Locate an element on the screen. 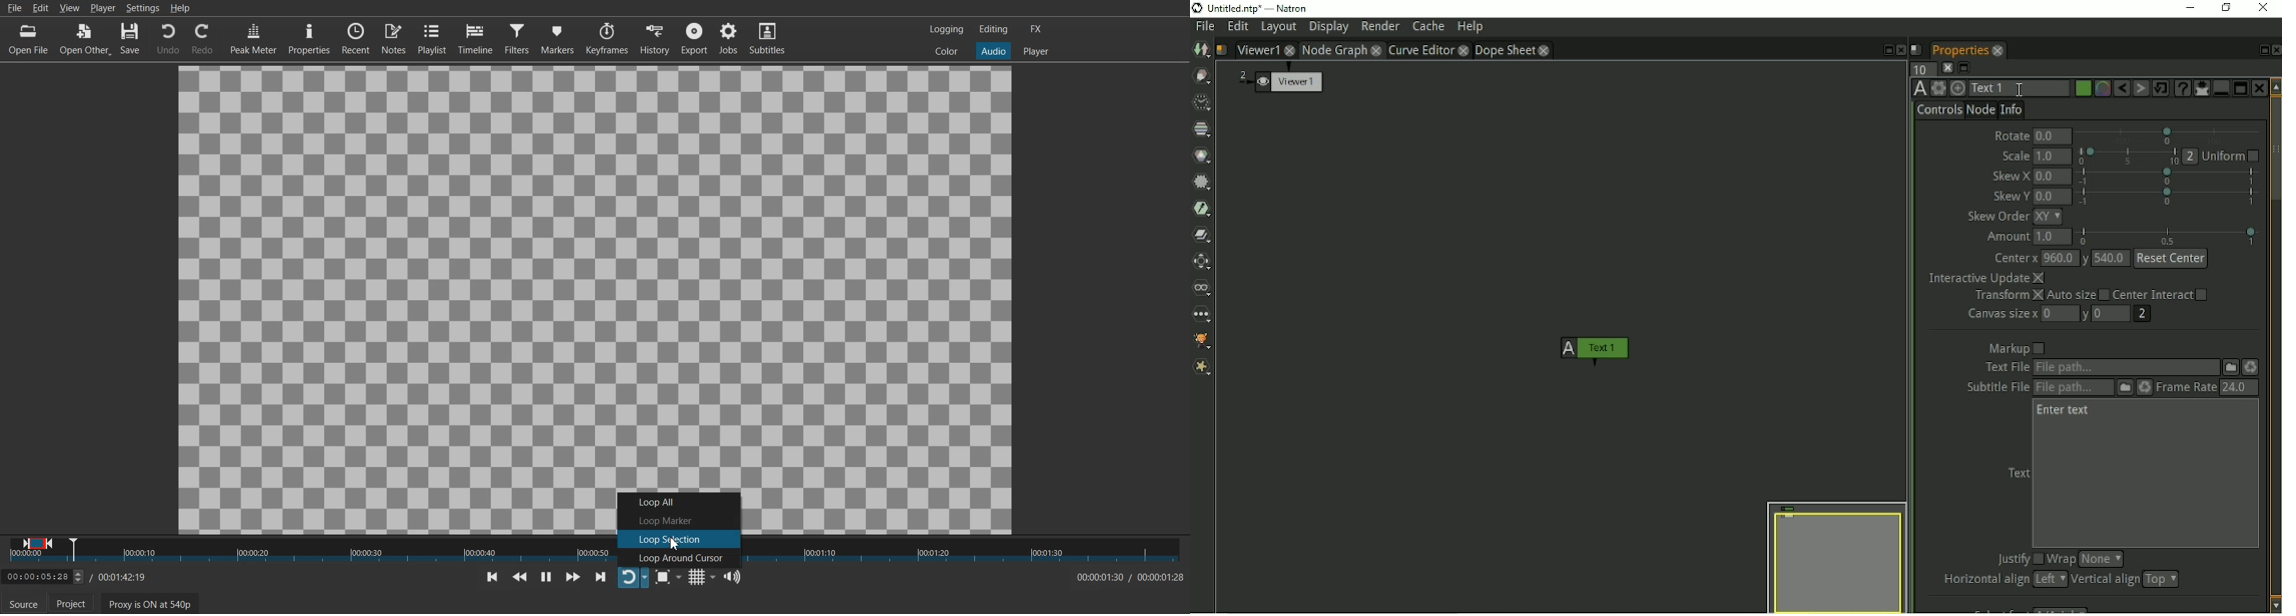  Keyframe is located at coordinates (607, 38).